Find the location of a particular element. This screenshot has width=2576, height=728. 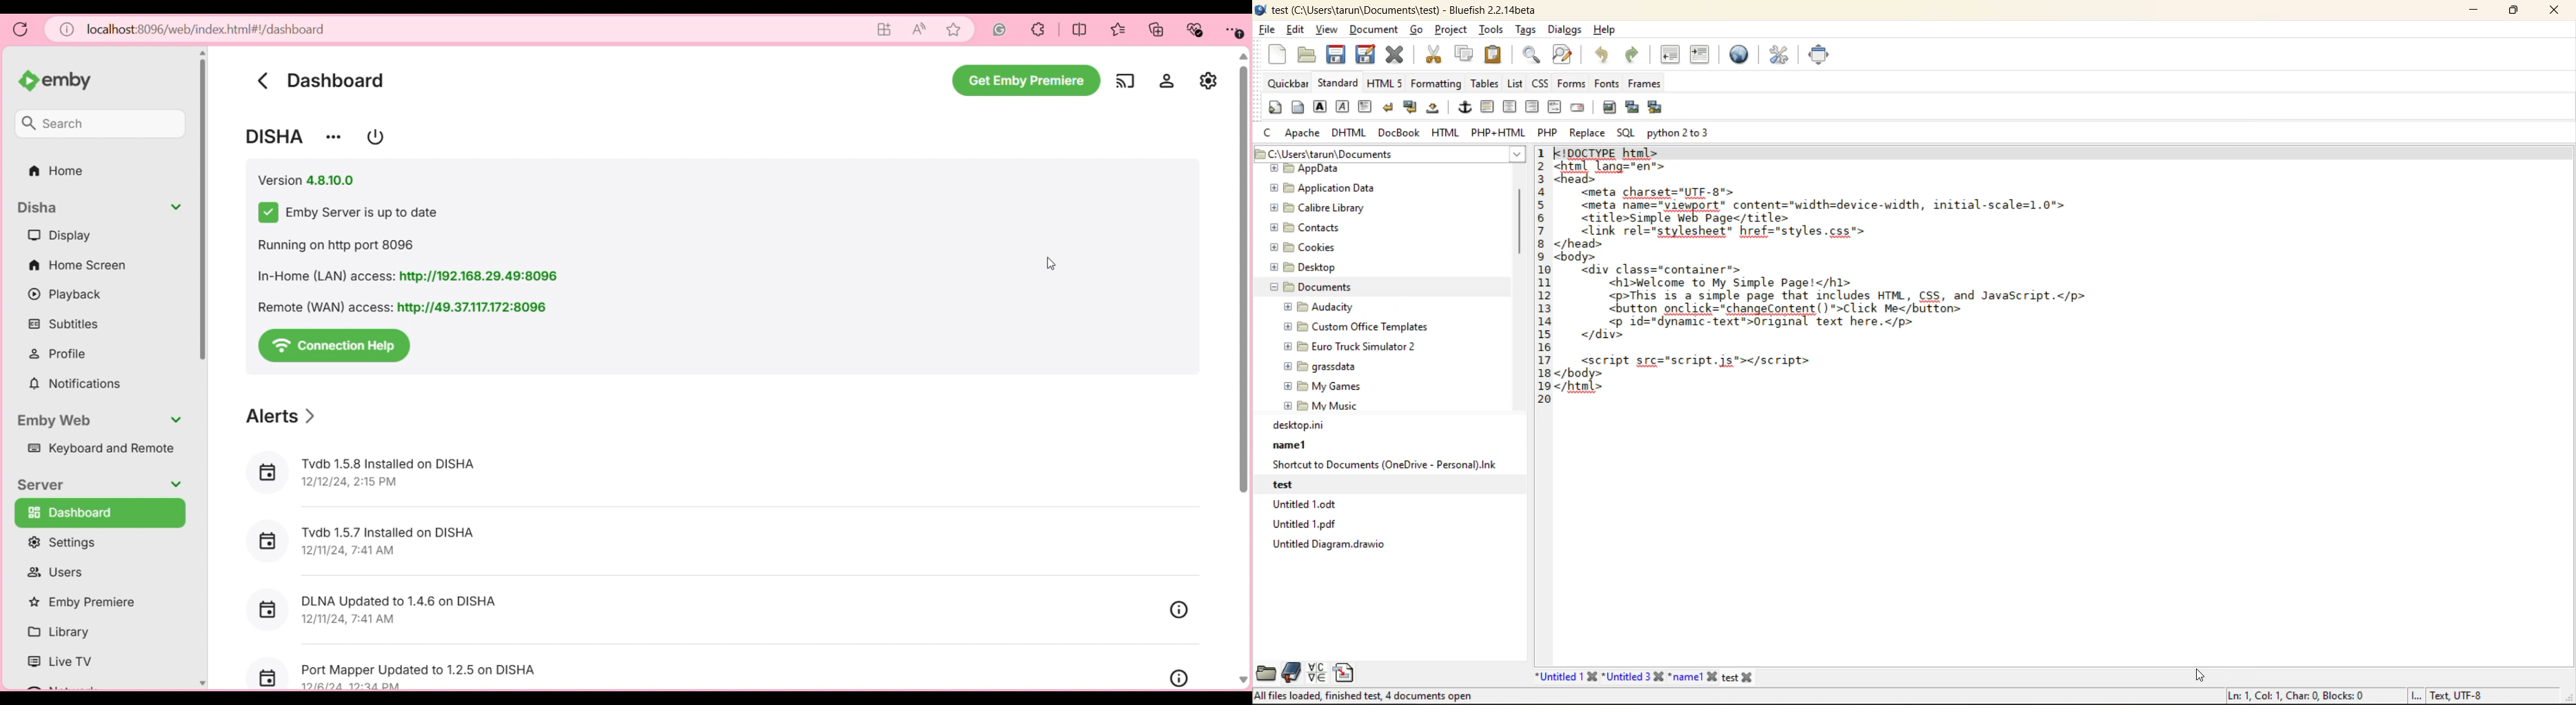

desktop.ini is located at coordinates (1389, 425).